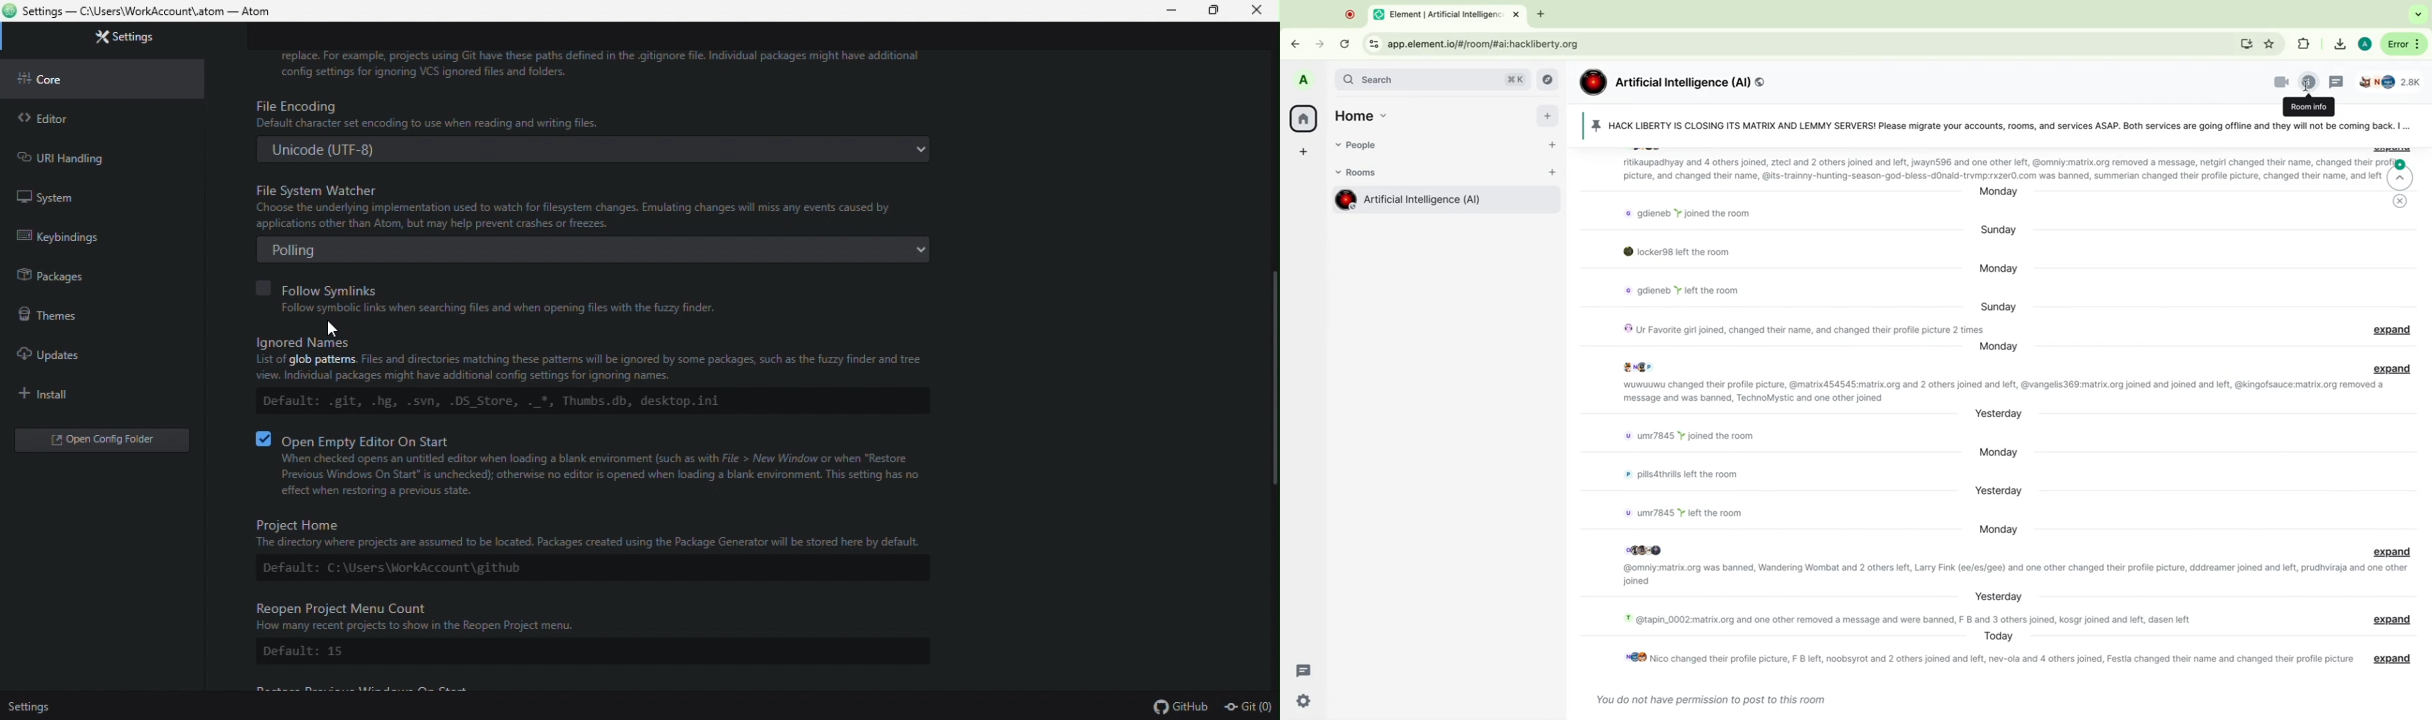 The width and height of the screenshot is (2436, 728). I want to click on video, so click(2274, 83).